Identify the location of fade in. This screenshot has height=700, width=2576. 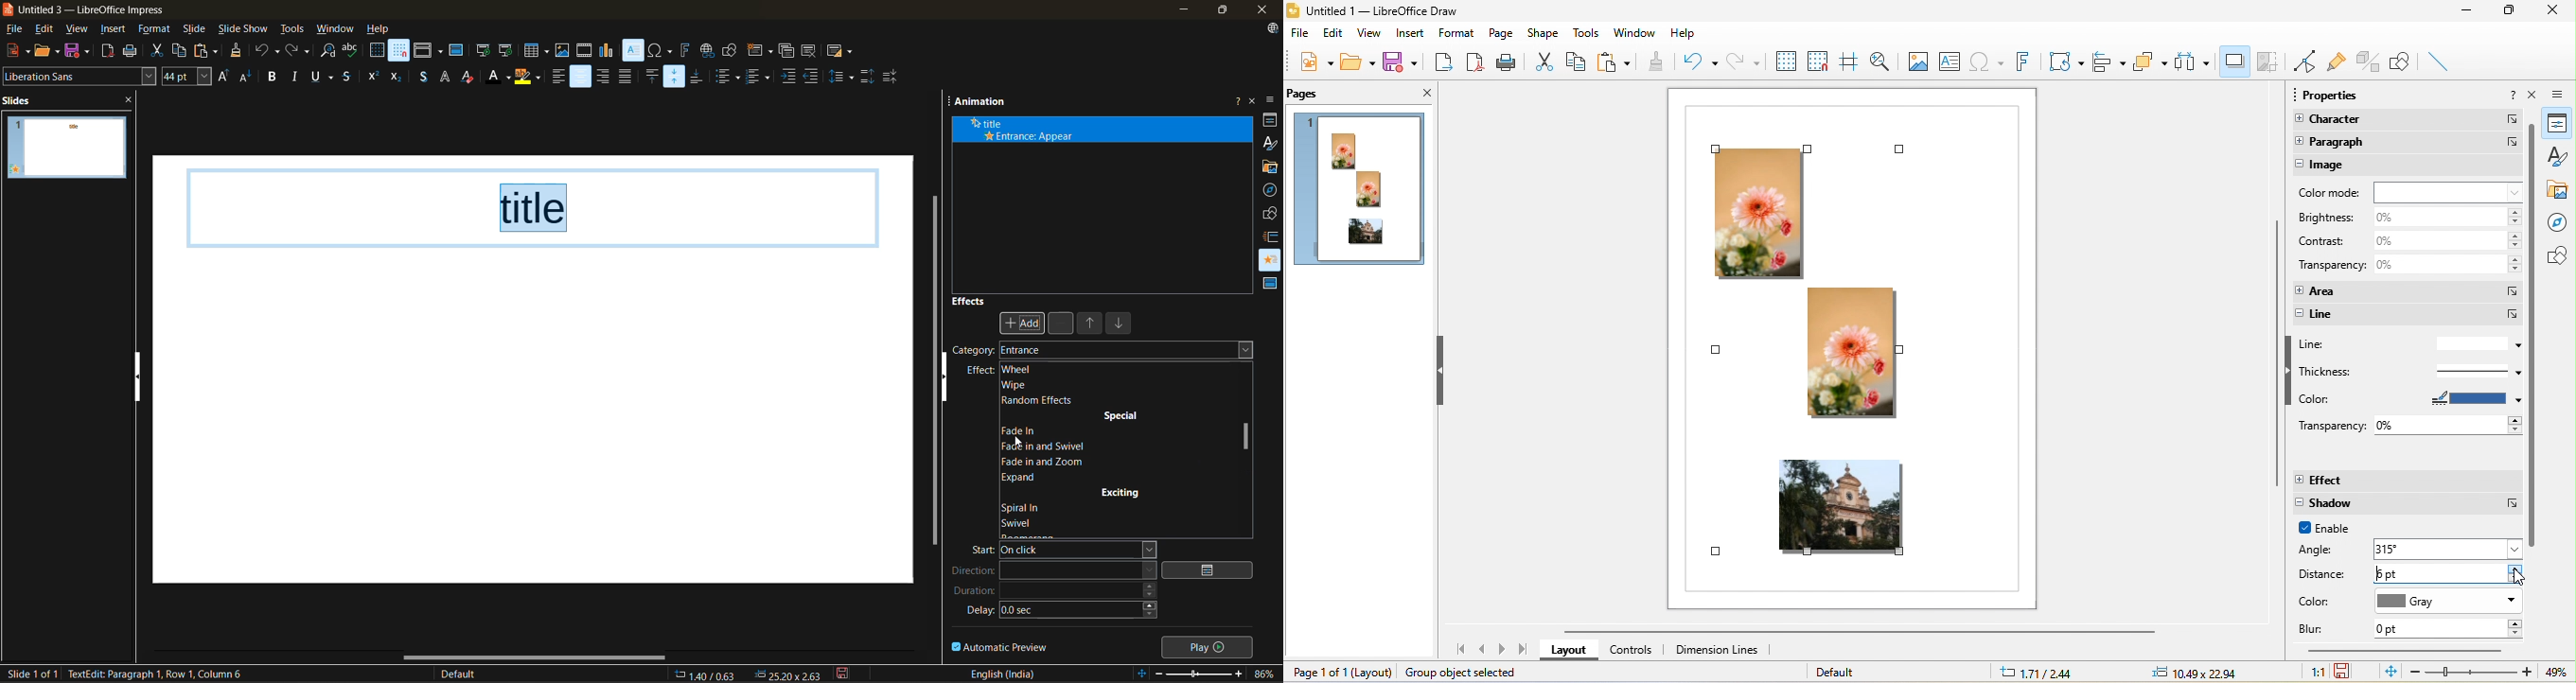
(1026, 428).